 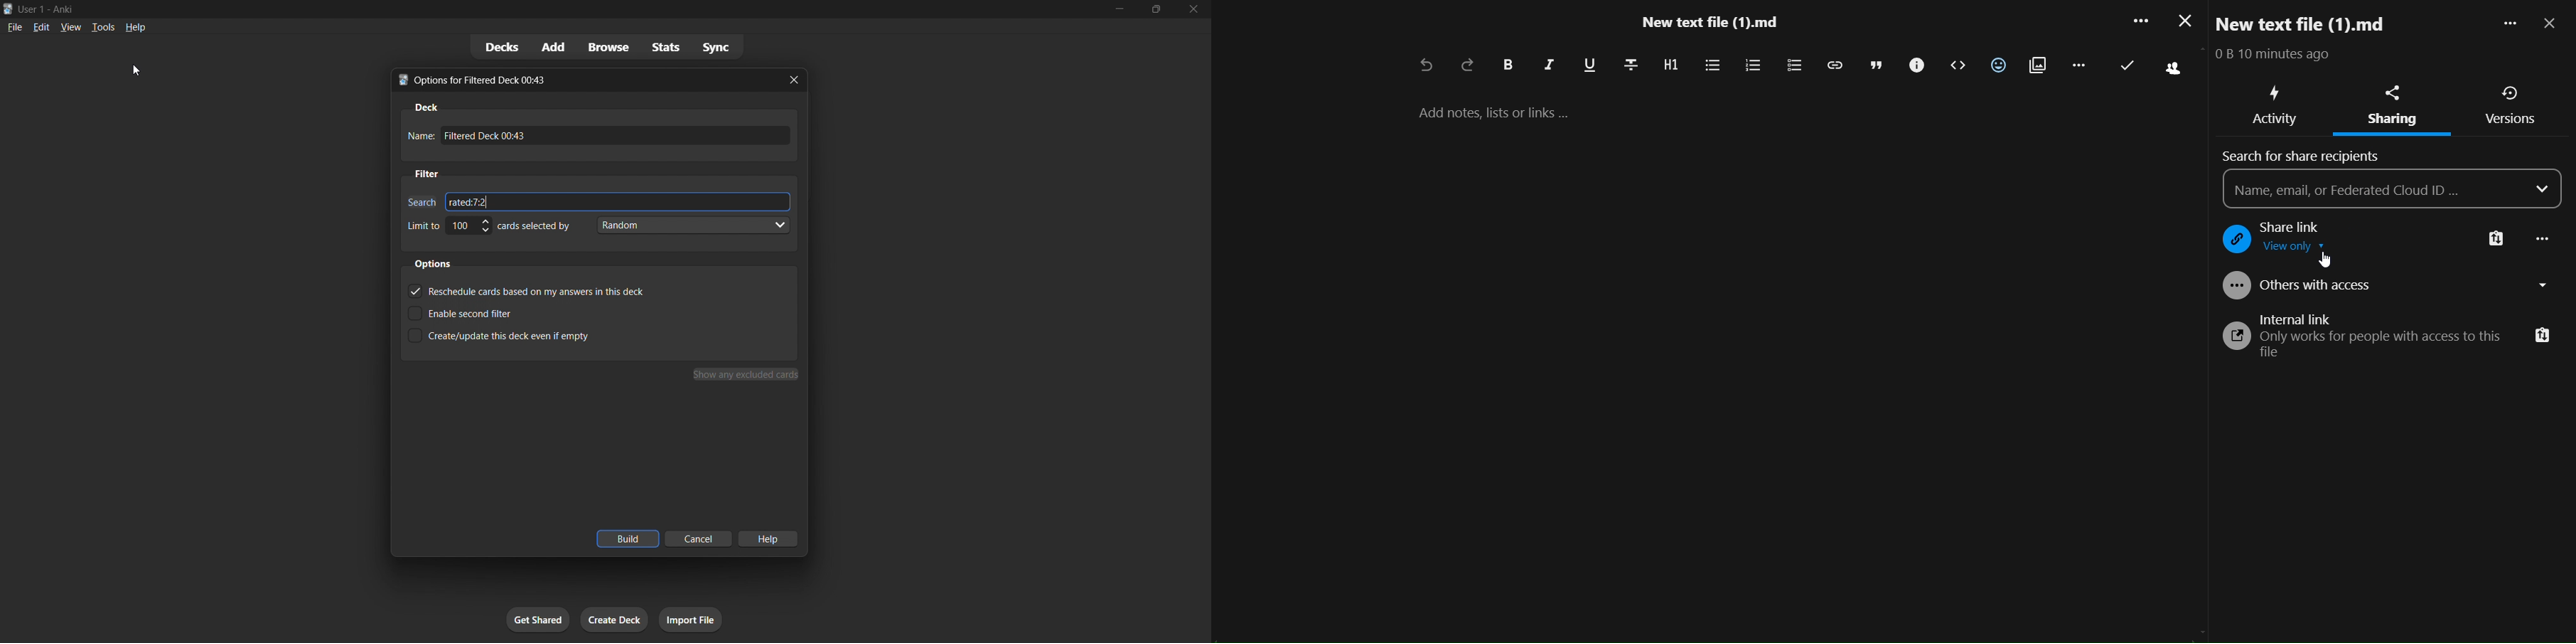 I want to click on file name, so click(x=1709, y=26).